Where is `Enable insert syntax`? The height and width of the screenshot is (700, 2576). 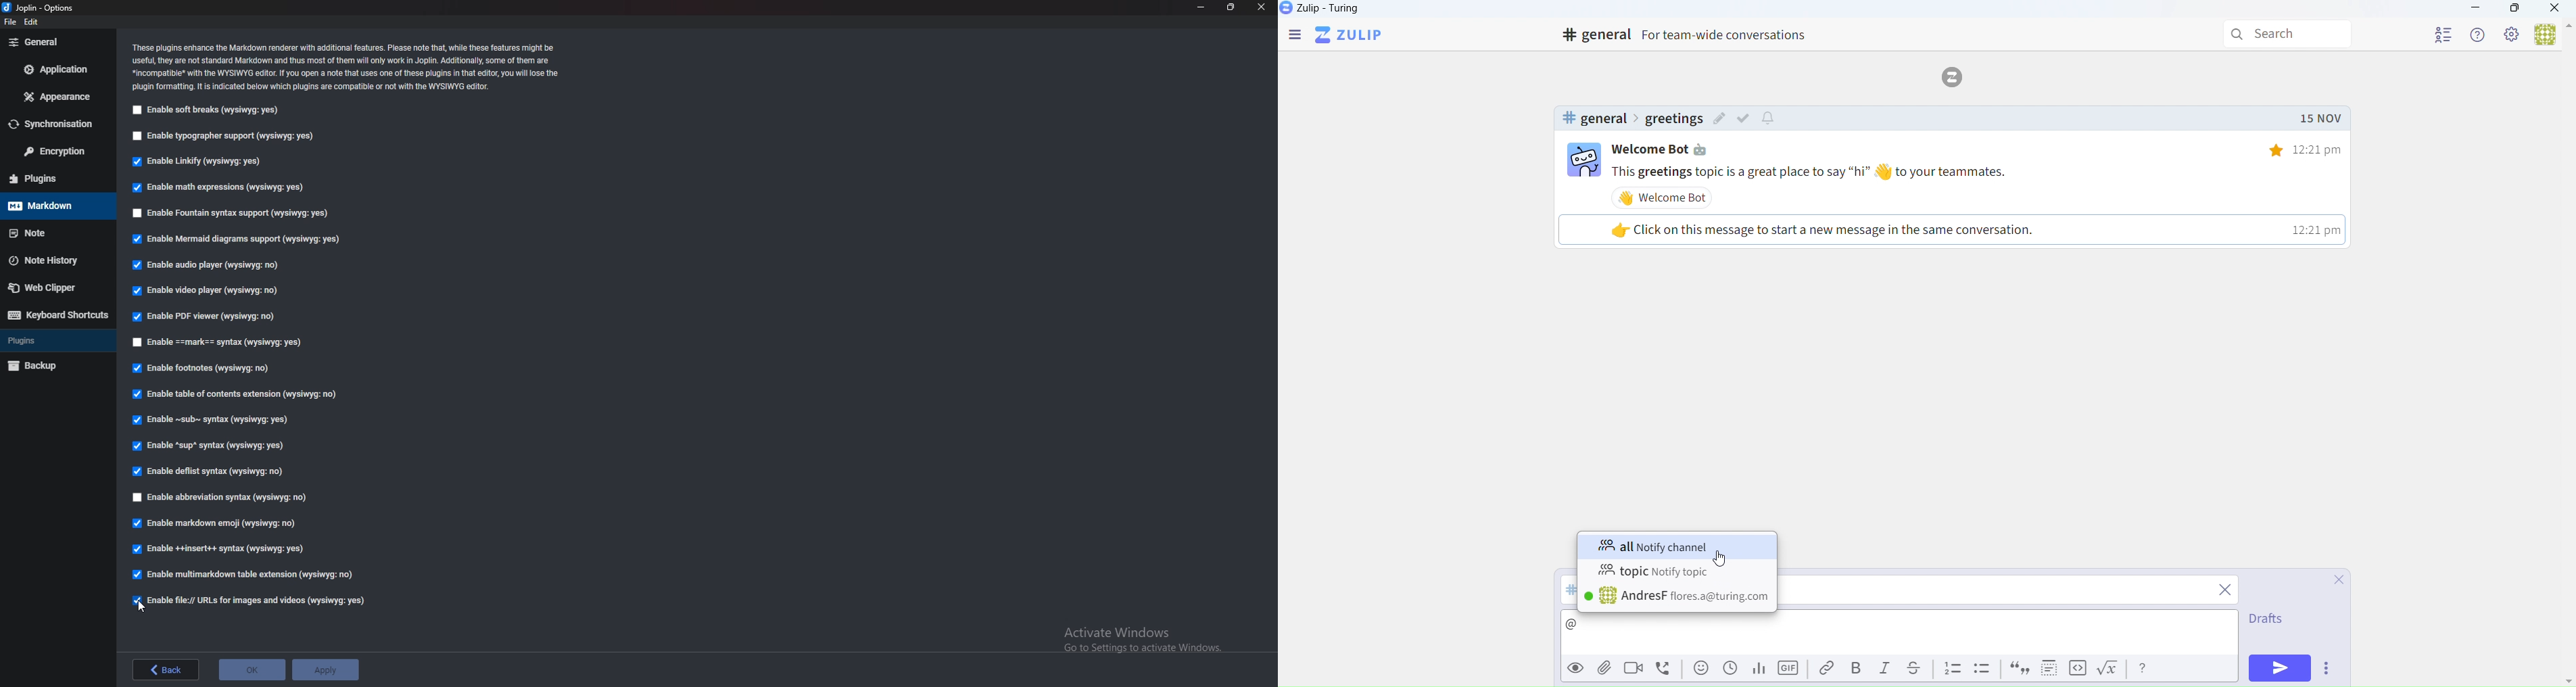
Enable insert syntax is located at coordinates (221, 549).